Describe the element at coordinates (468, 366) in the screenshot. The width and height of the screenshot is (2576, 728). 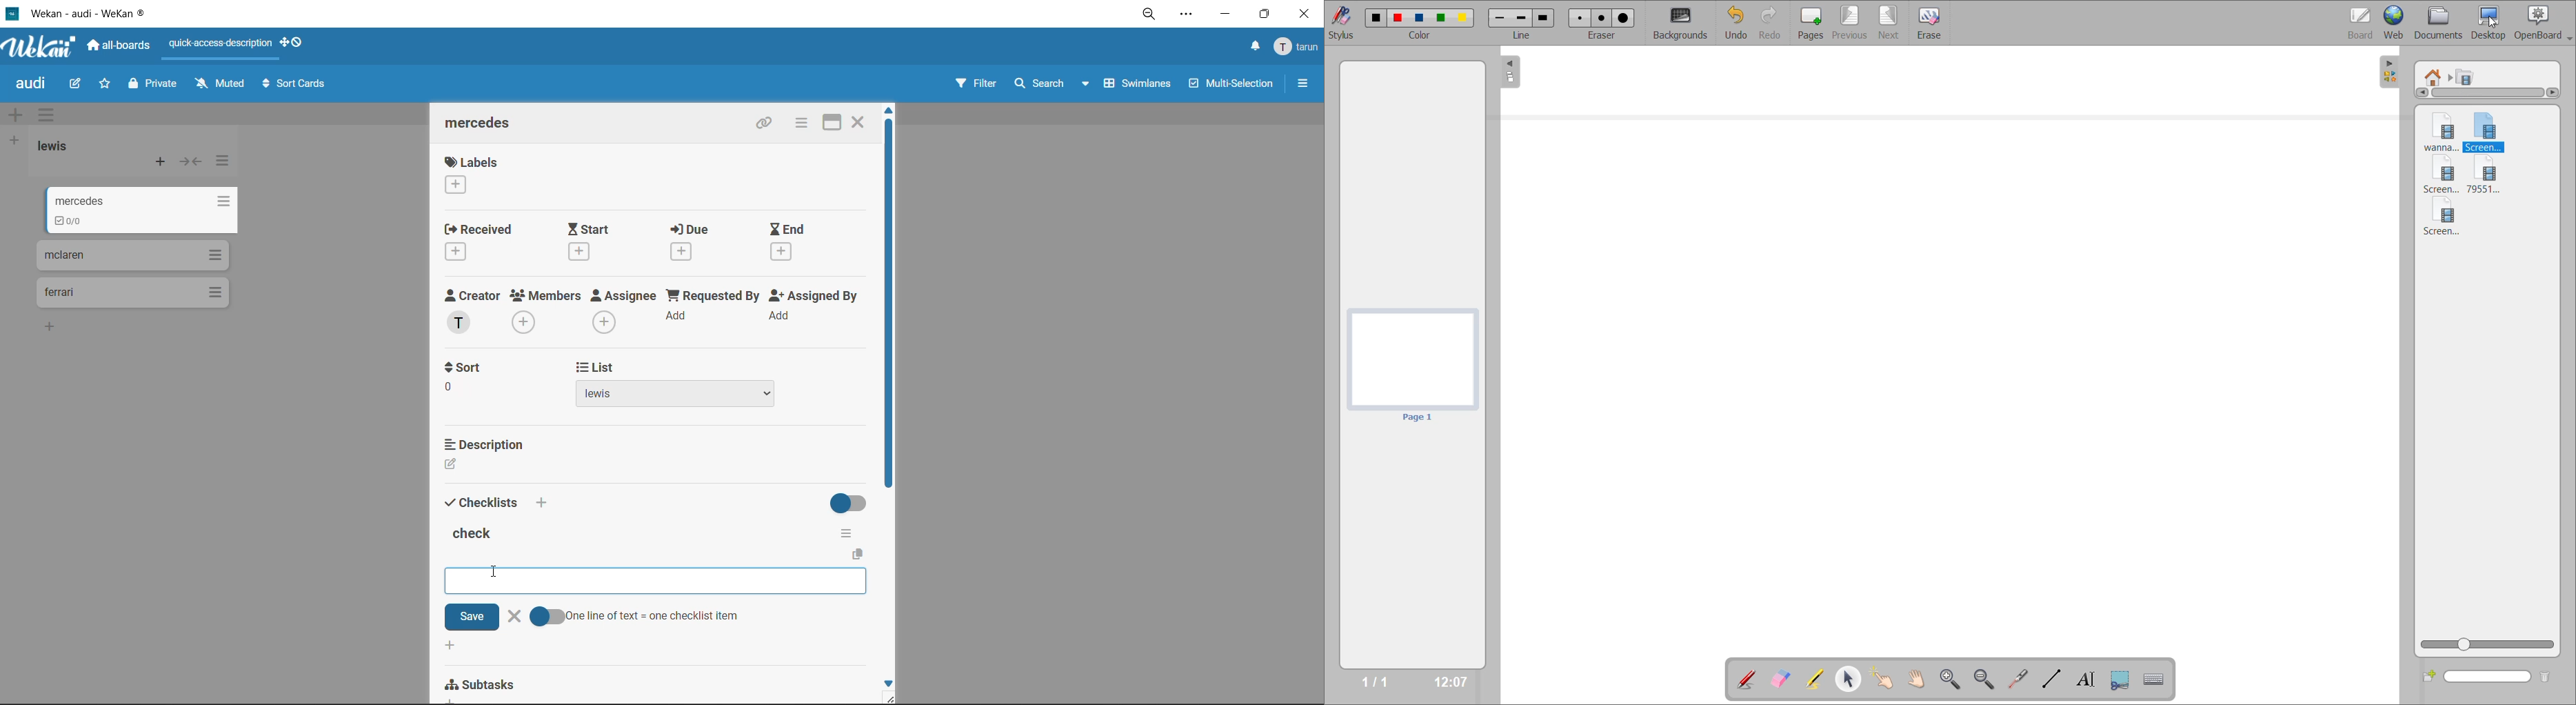
I see `t` at that location.